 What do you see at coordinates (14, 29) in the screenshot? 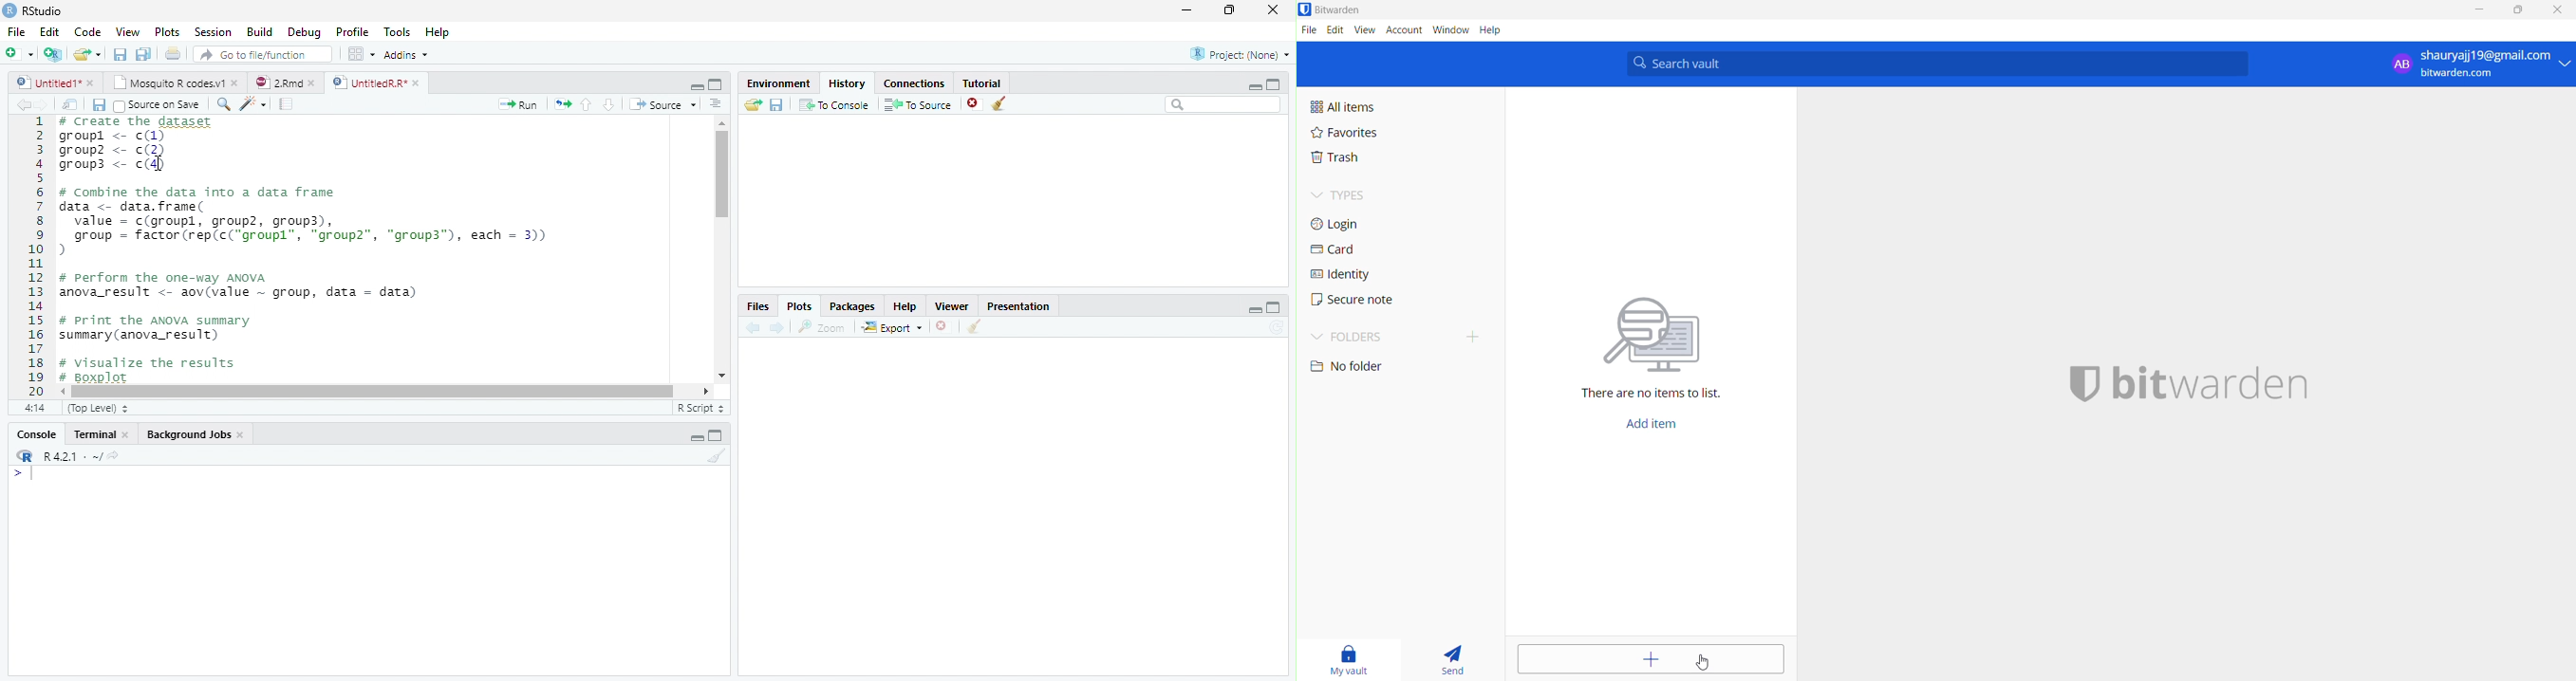
I see `File` at bounding box center [14, 29].